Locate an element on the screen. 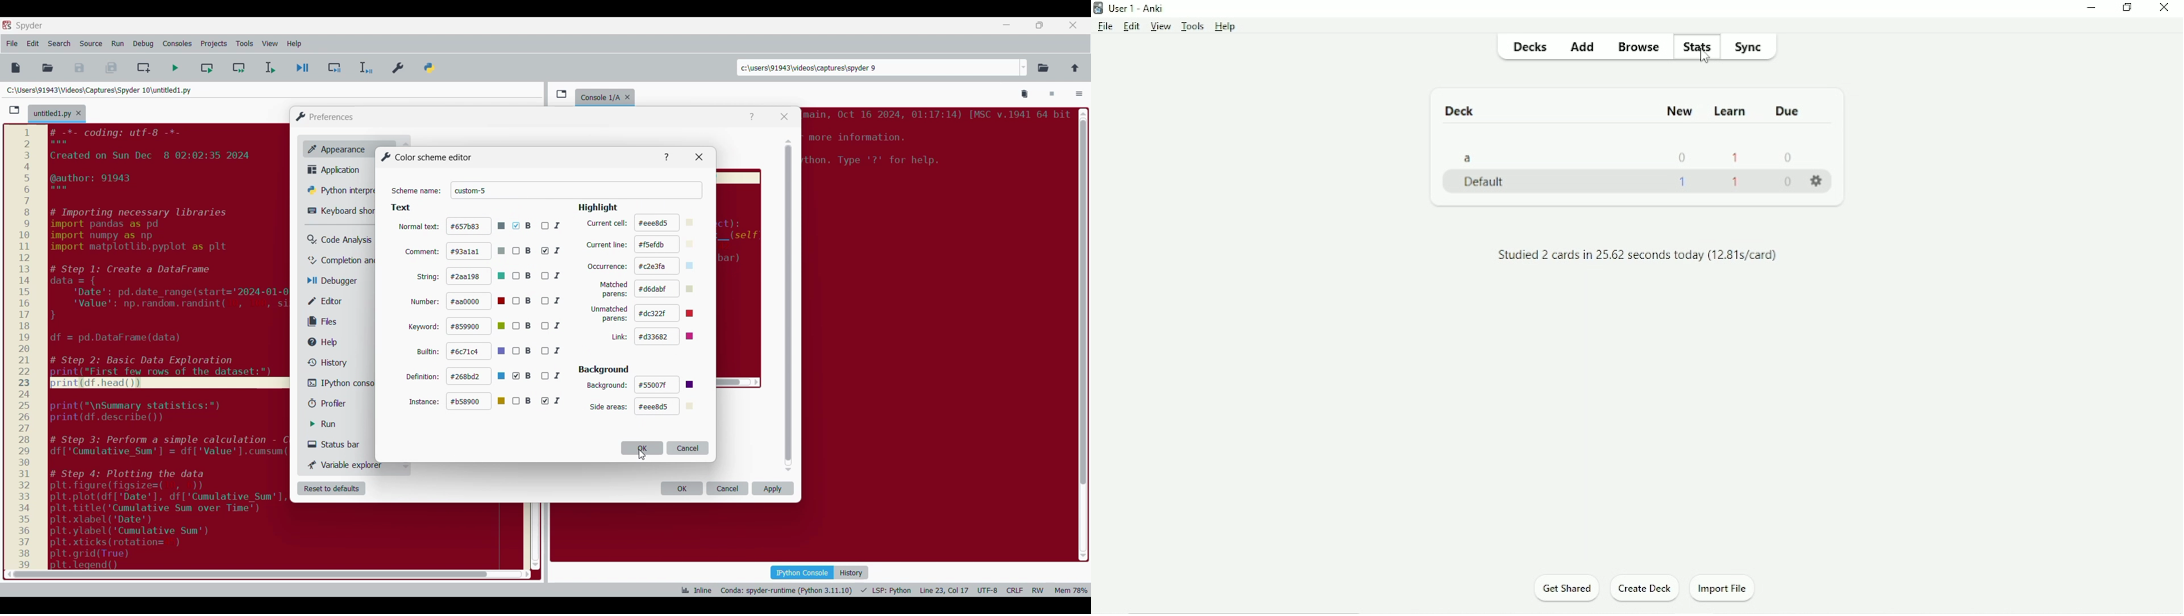 Image resolution: width=2184 pixels, height=616 pixels. Apply is located at coordinates (773, 488).